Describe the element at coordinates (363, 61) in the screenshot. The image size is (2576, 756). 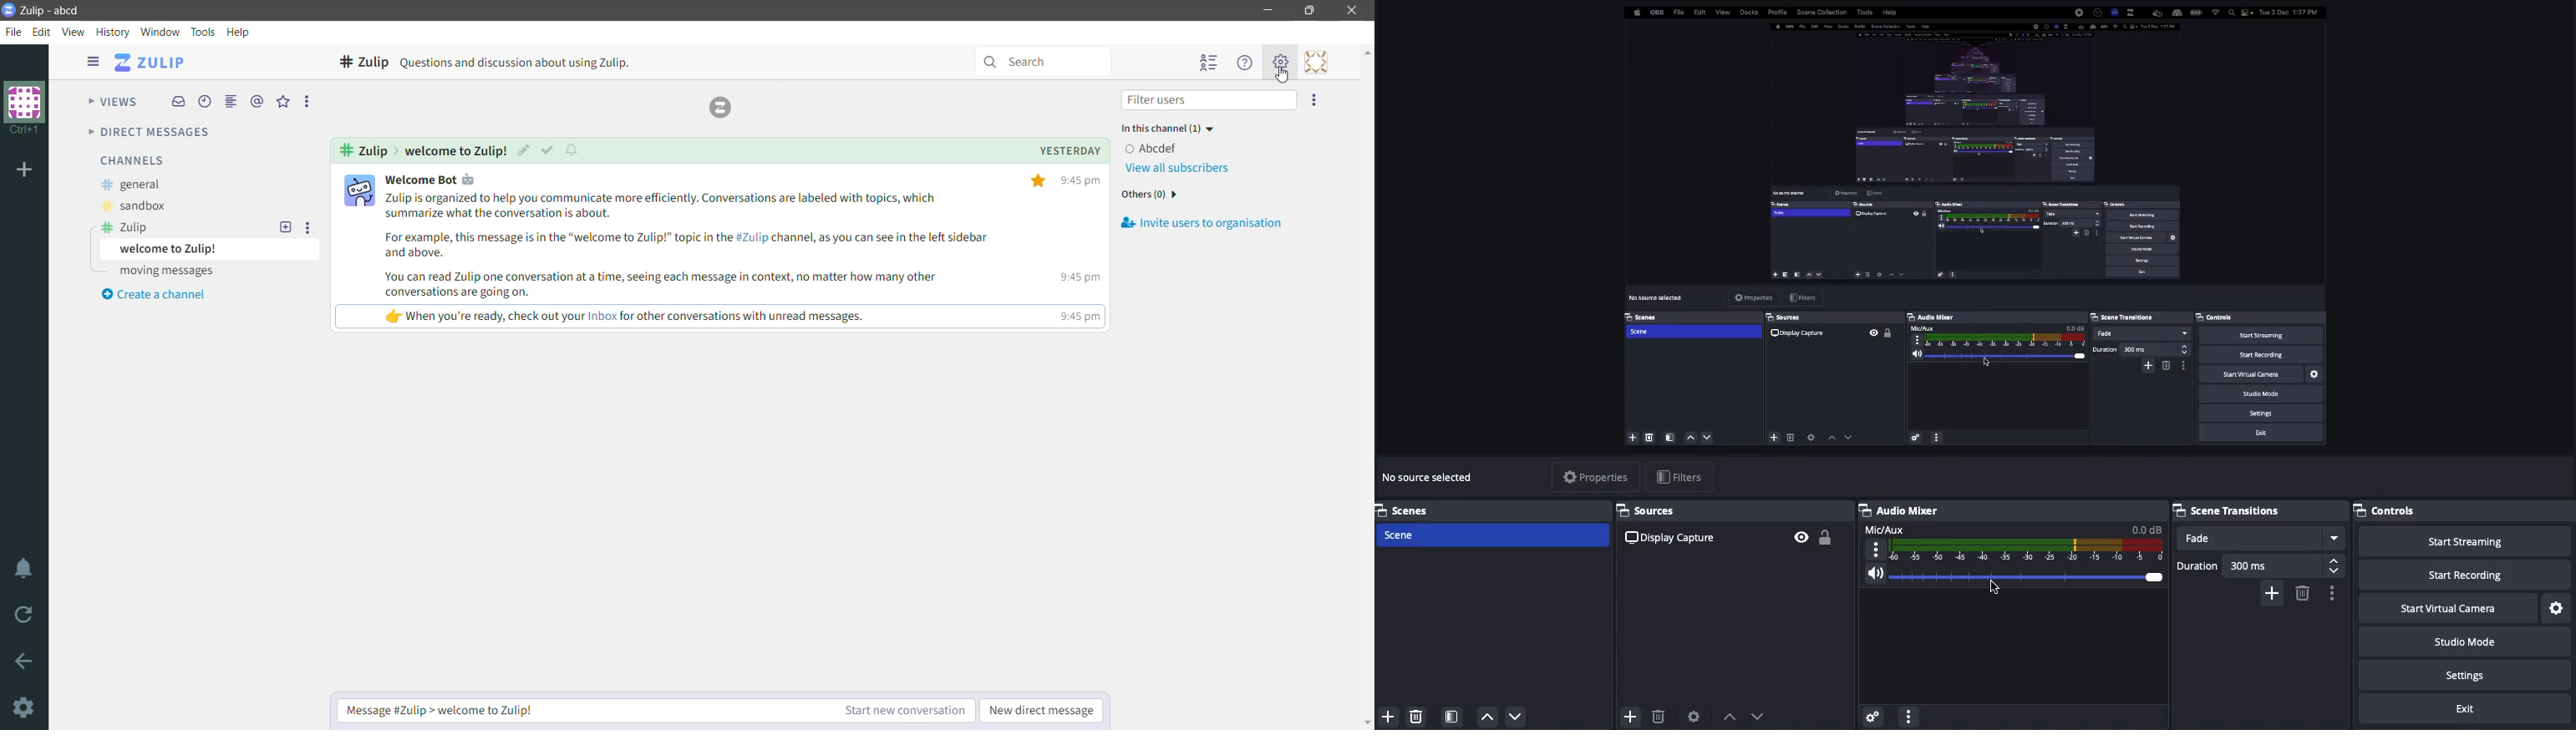
I see `Selected channel - Zulip` at that location.